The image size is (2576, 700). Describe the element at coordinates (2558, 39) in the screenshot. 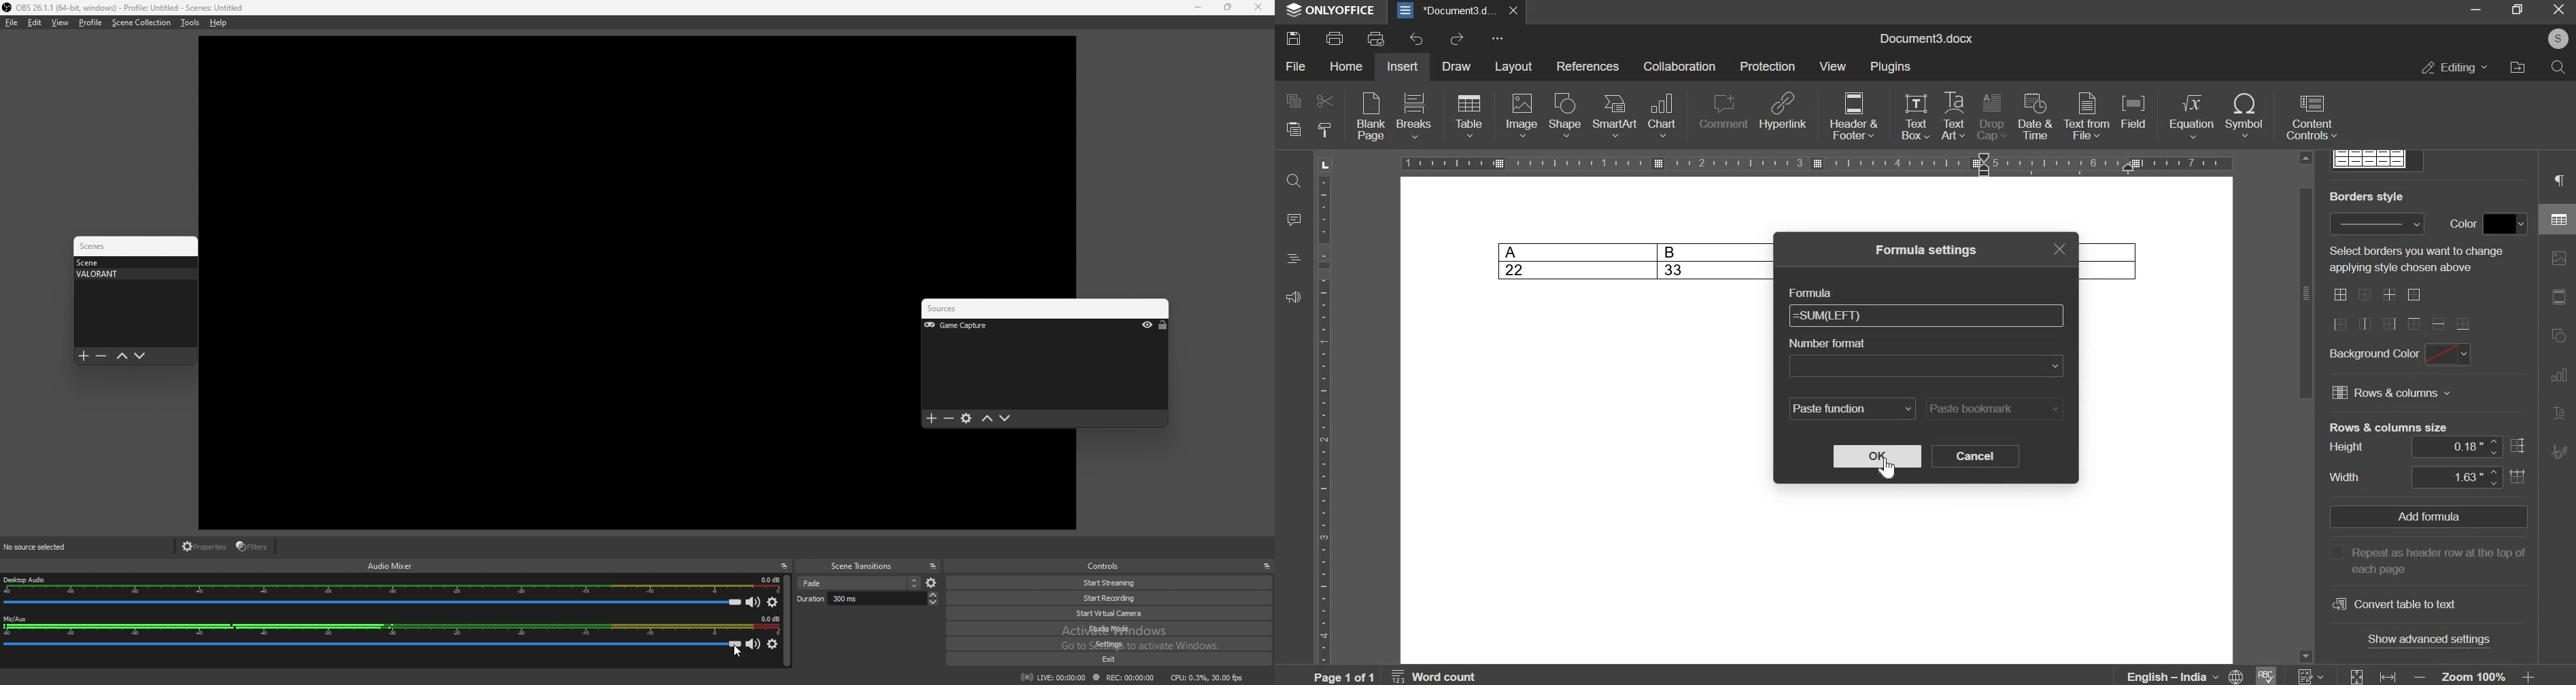

I see `account holder` at that location.